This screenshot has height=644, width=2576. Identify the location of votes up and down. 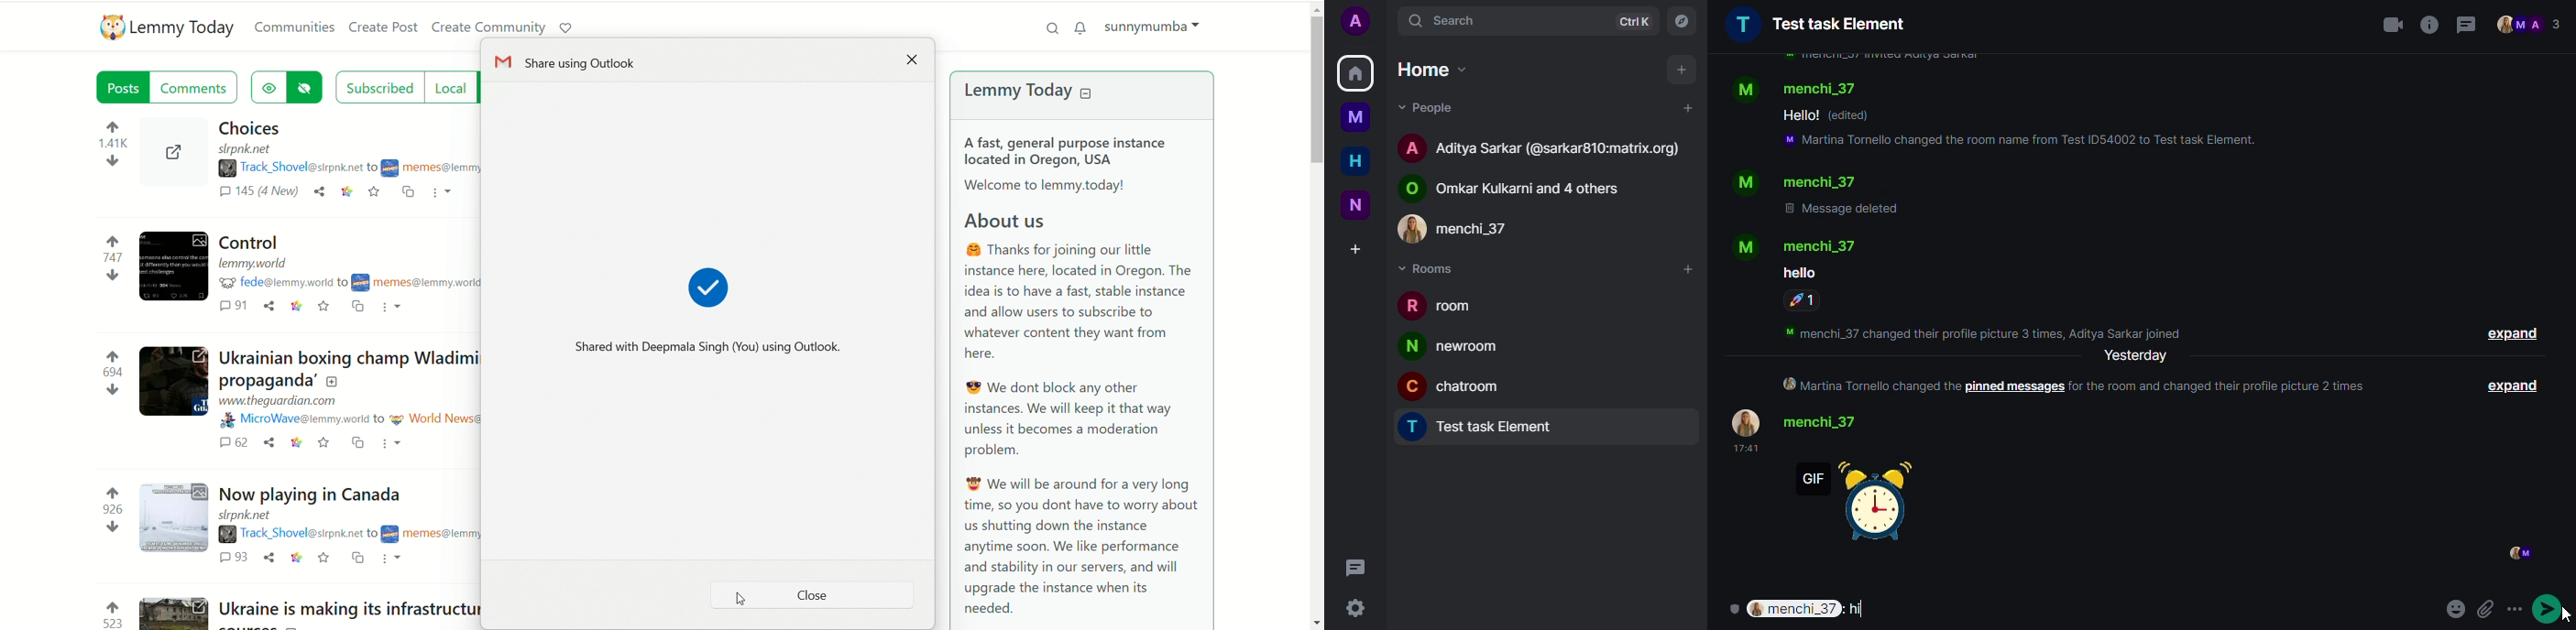
(110, 373).